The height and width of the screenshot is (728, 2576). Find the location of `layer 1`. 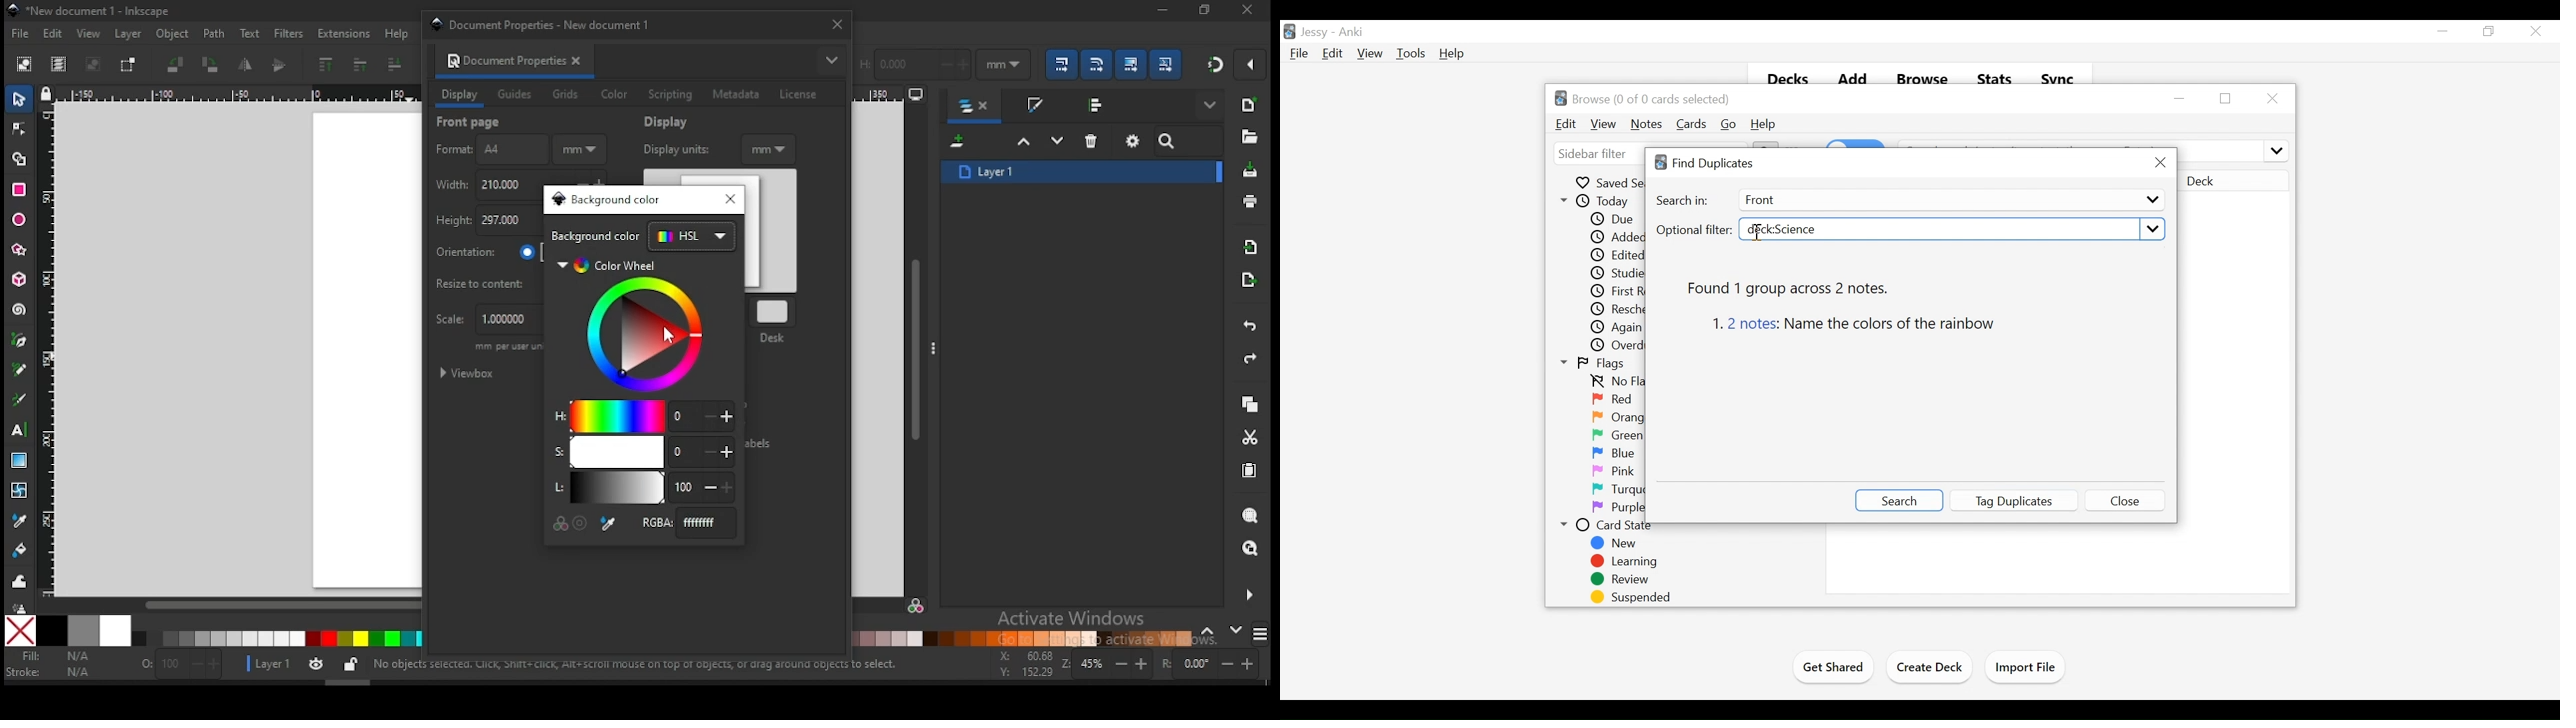

layer 1 is located at coordinates (1082, 171).